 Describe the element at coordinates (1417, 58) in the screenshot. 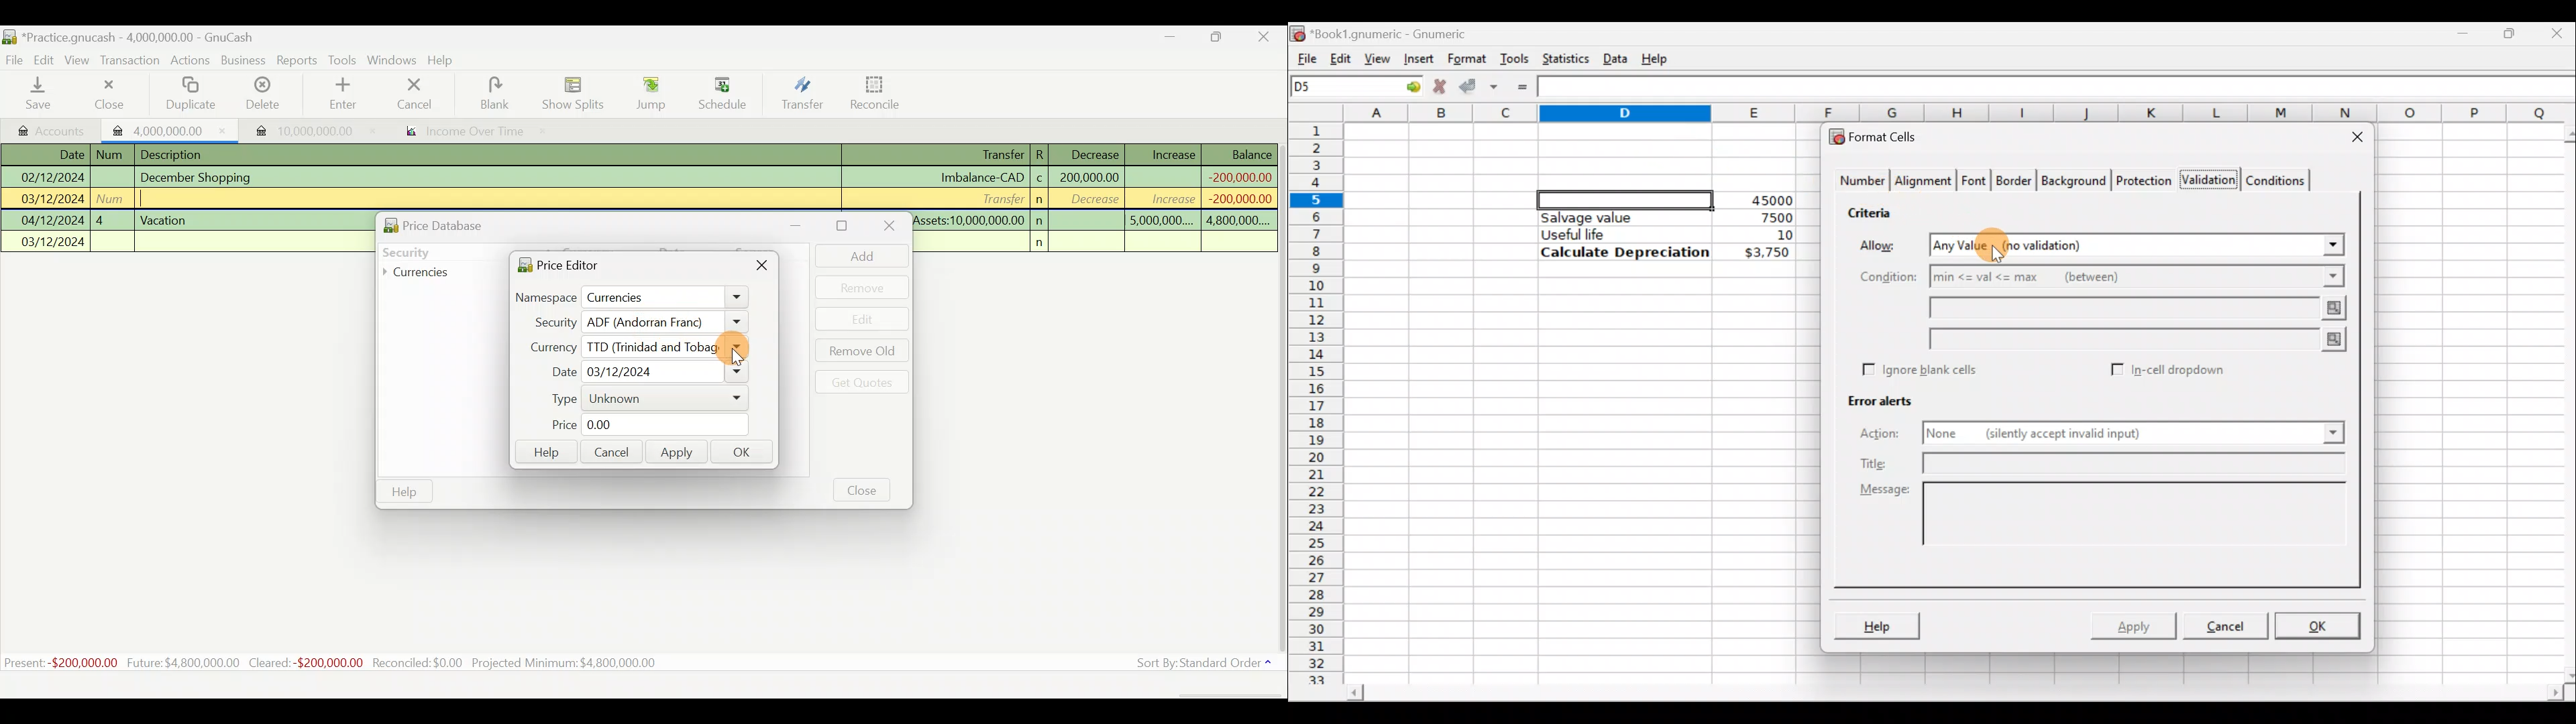

I see `Insert` at that location.